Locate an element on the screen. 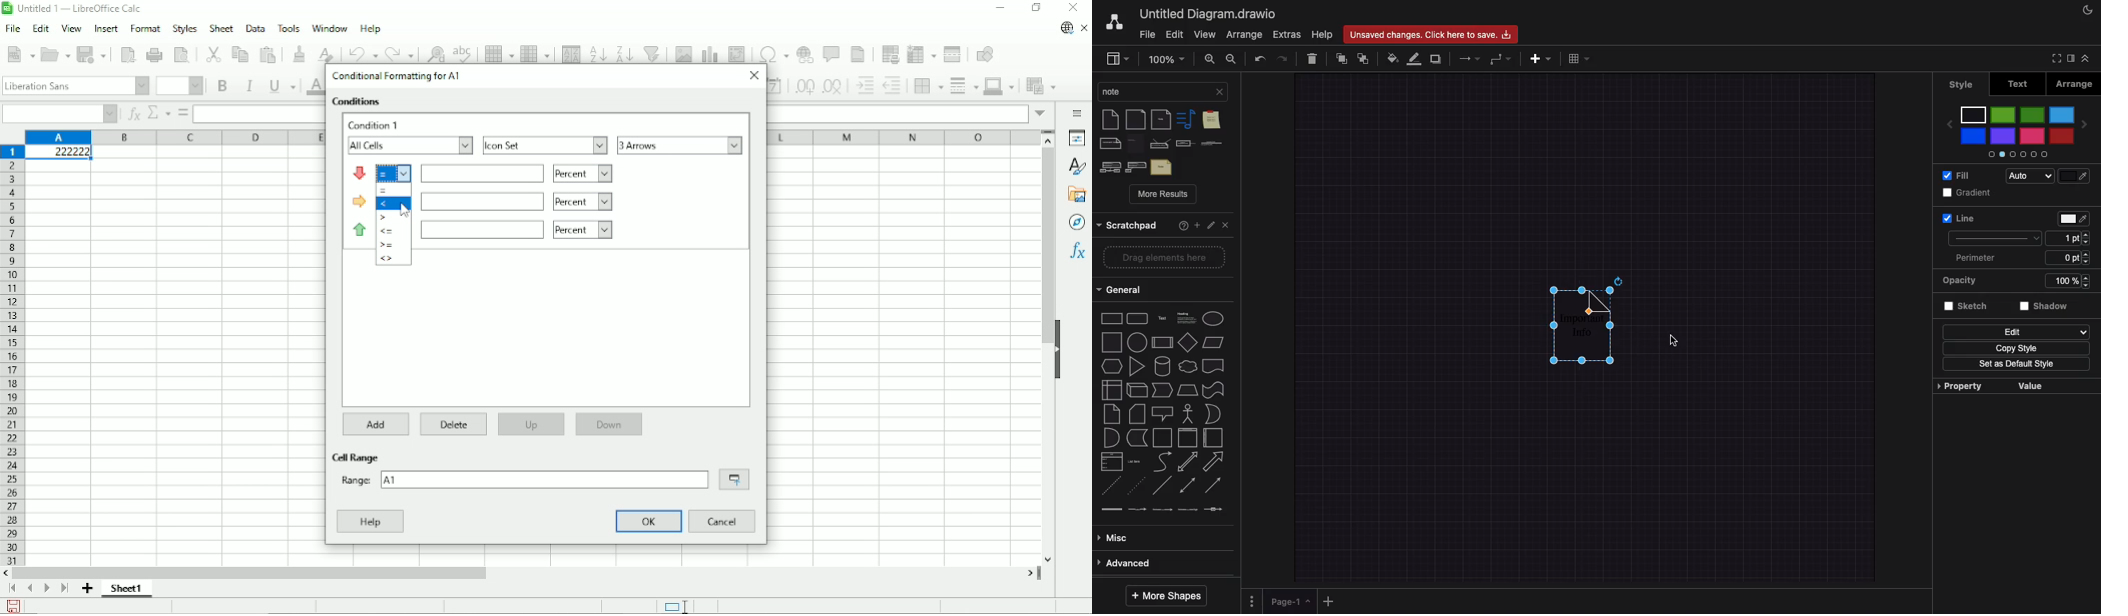  fill color is located at coordinates (2073, 176).